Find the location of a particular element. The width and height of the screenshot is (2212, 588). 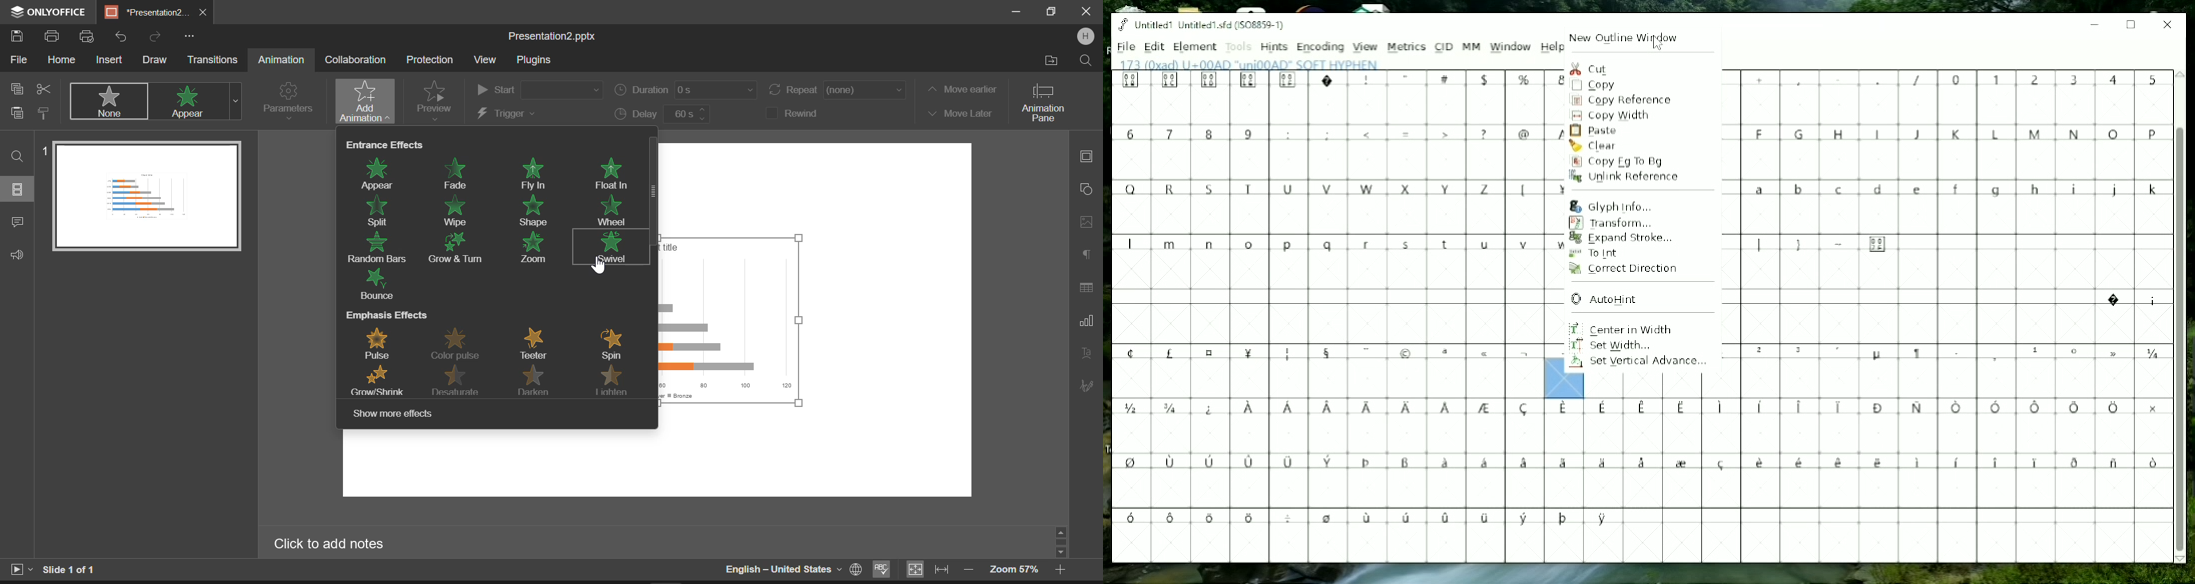

Appear is located at coordinates (190, 101).